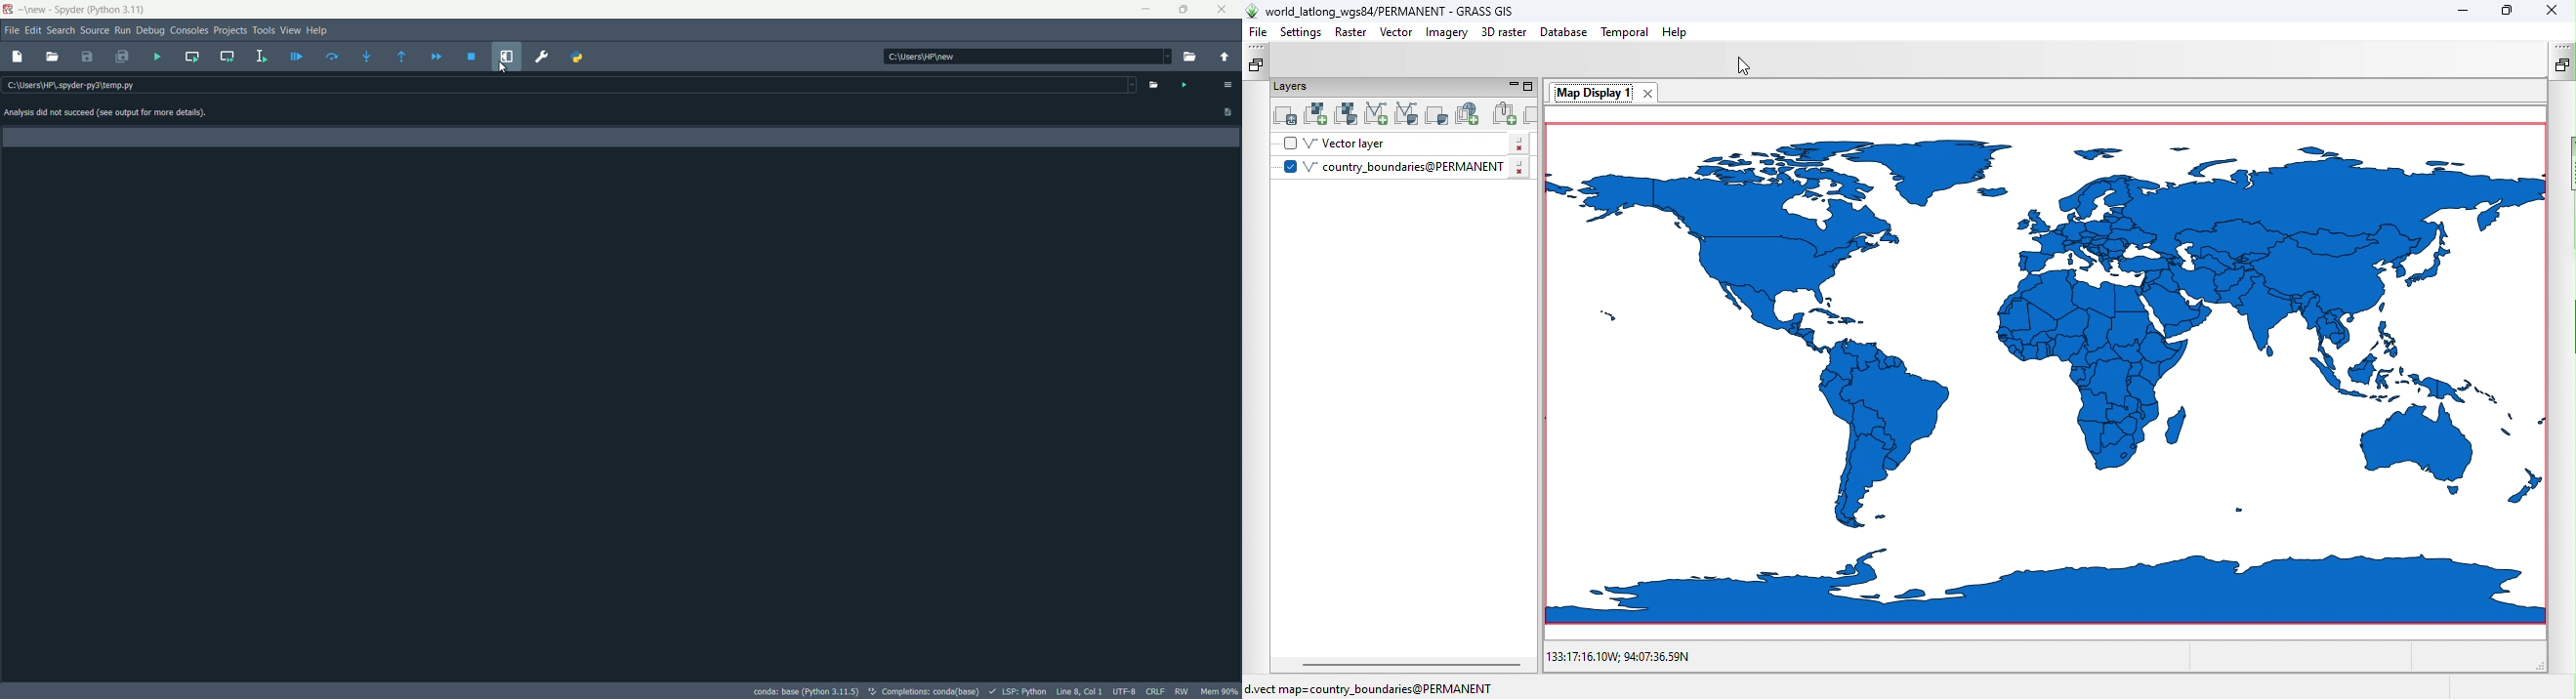 The width and height of the screenshot is (2576, 700). What do you see at coordinates (1025, 691) in the screenshot?
I see `LSP:Python` at bounding box center [1025, 691].